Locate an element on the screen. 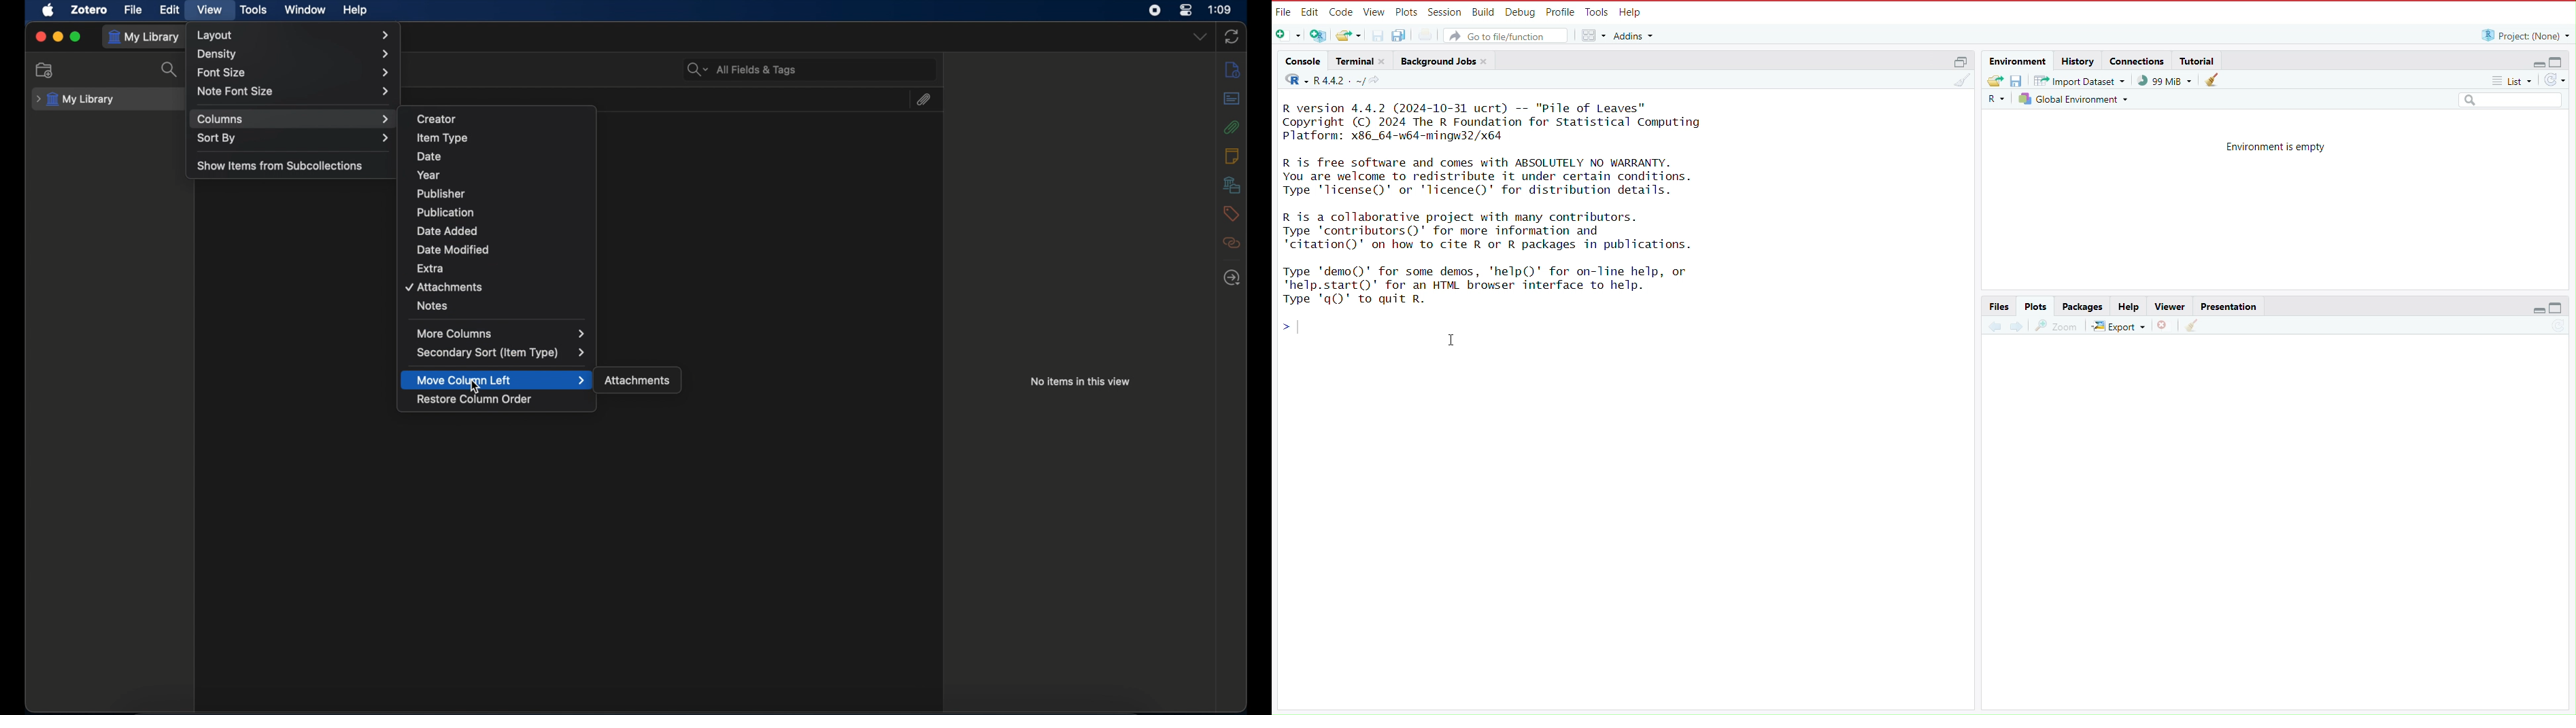 Image resolution: width=2576 pixels, height=728 pixels. creator is located at coordinates (437, 119).